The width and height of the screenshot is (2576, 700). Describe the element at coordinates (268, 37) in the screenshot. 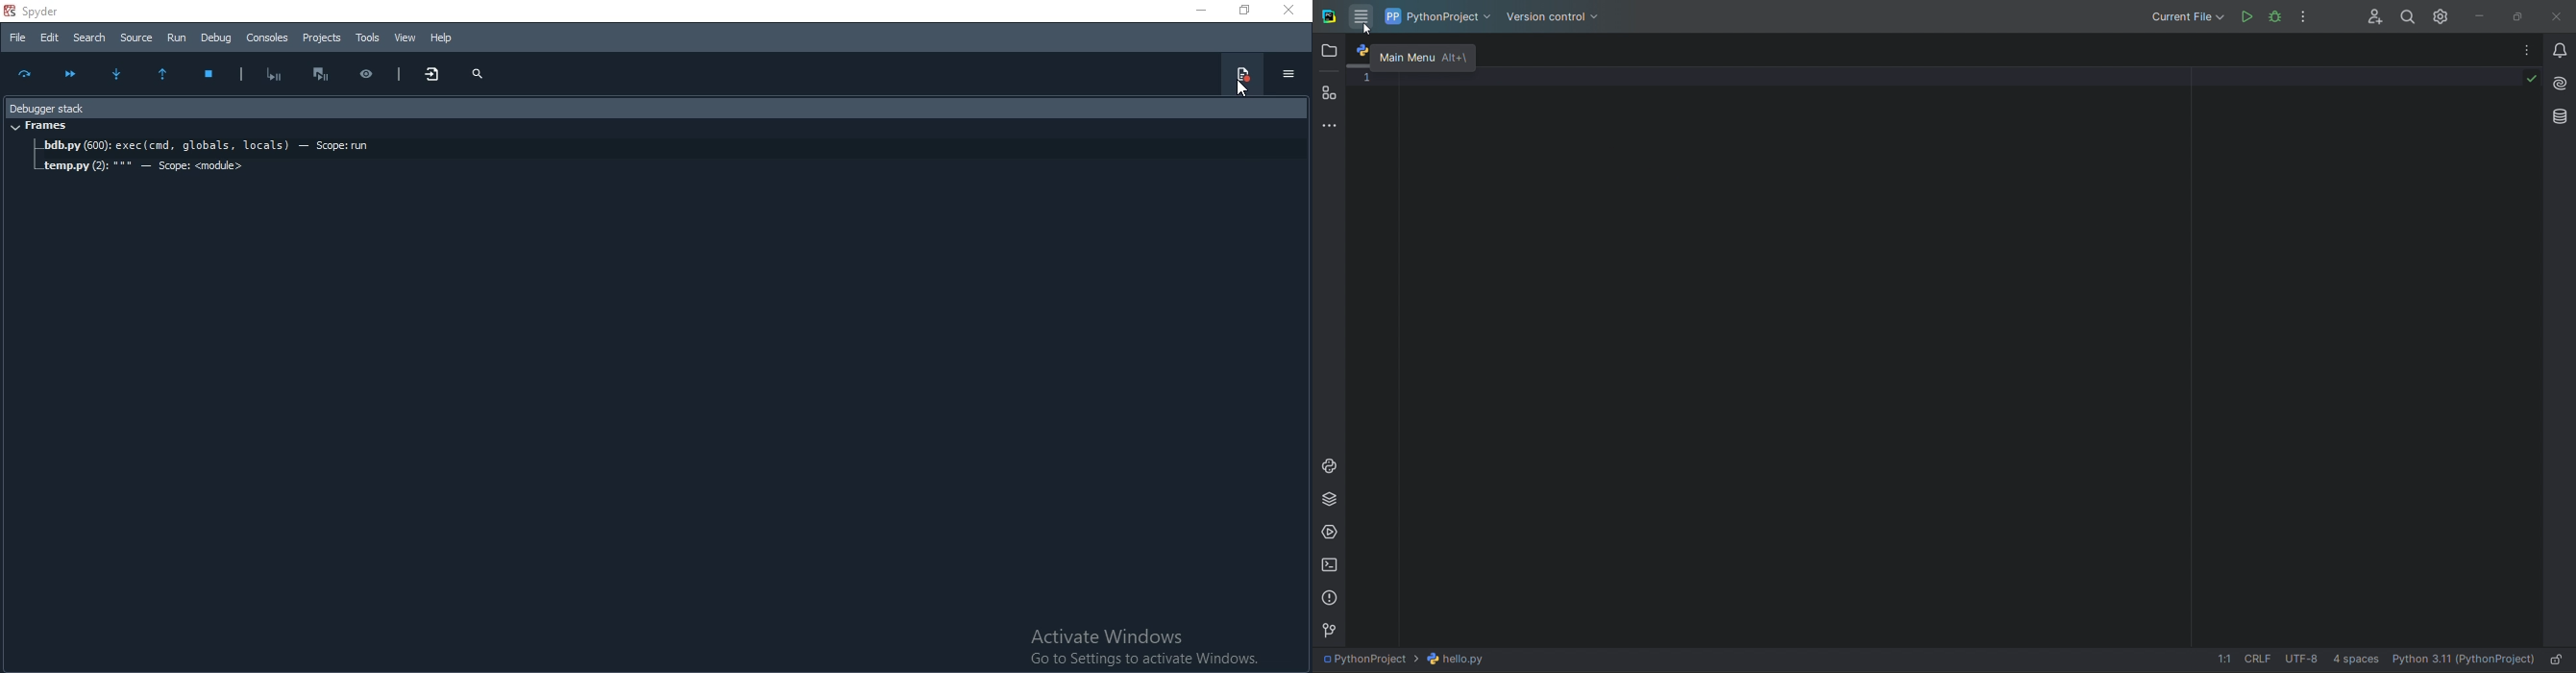

I see `Consoles` at that location.